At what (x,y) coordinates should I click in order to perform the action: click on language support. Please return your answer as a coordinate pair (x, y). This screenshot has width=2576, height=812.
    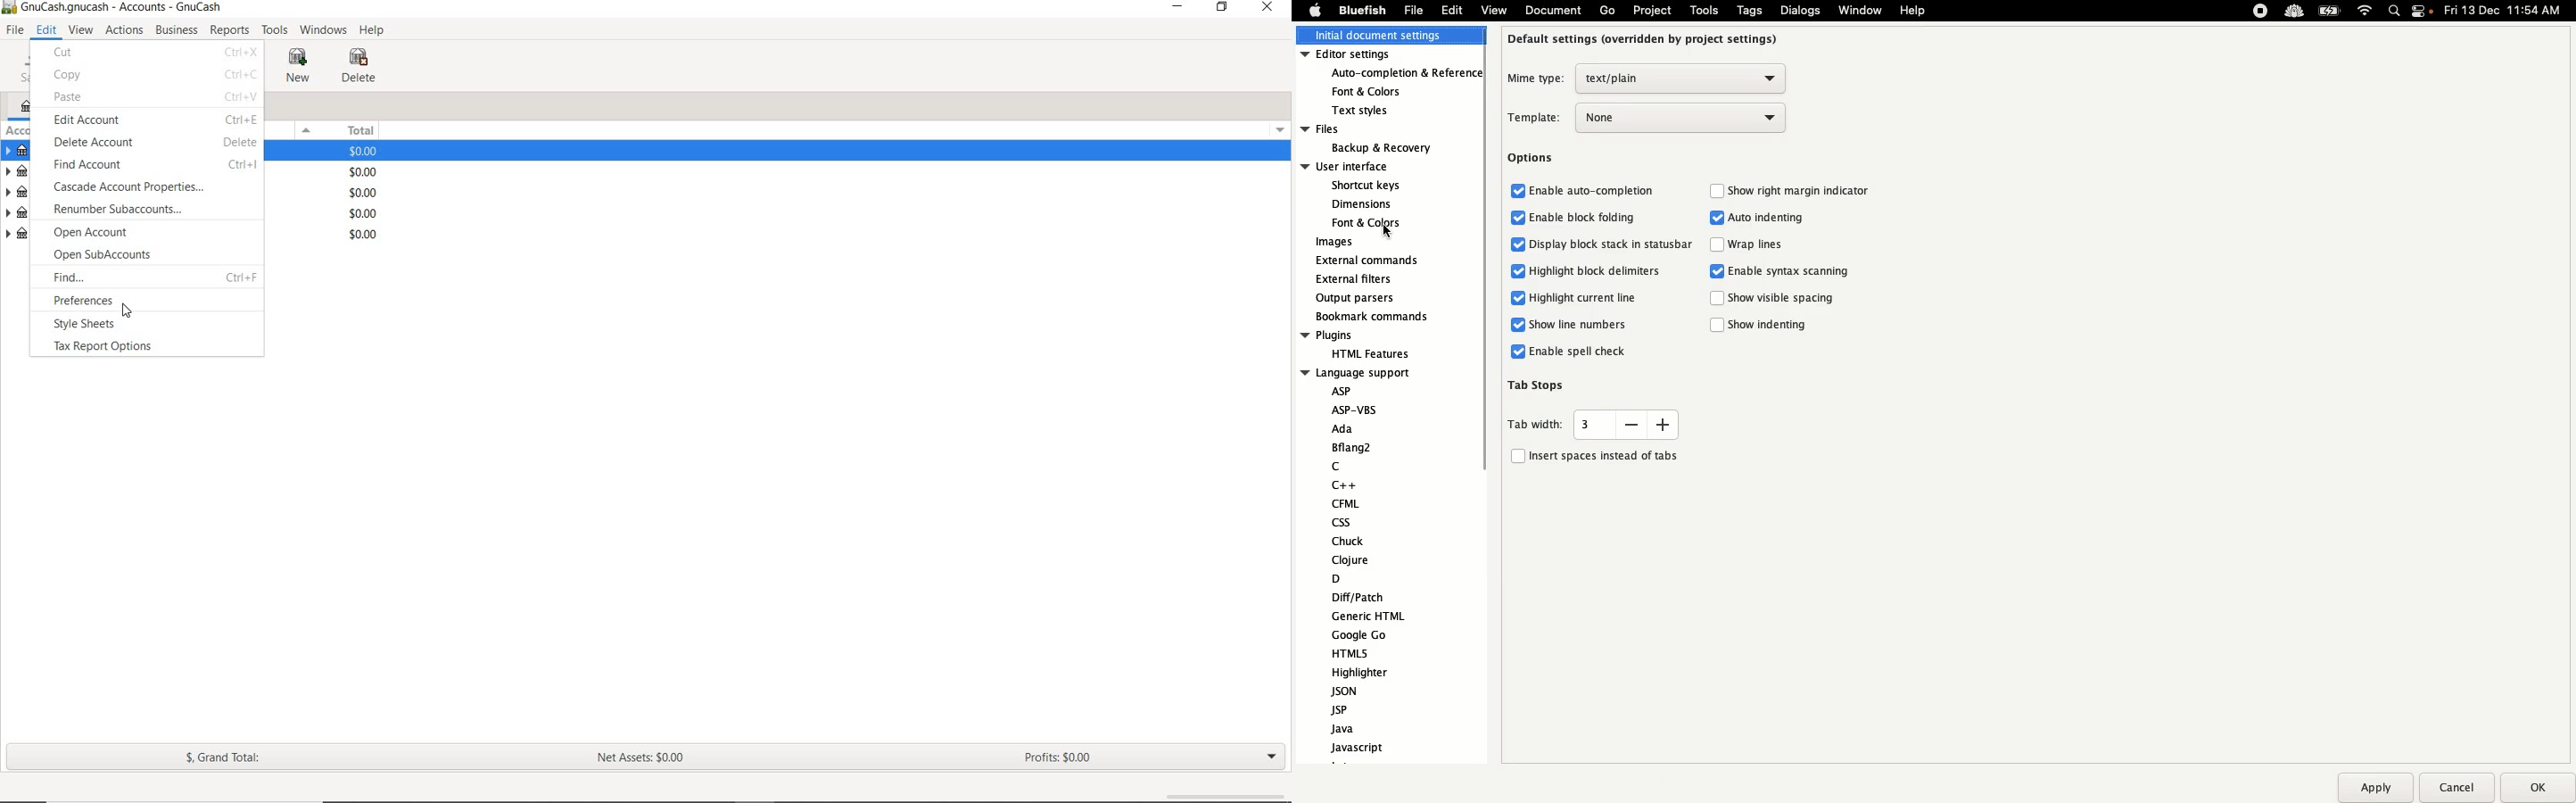
    Looking at the image, I should click on (1358, 372).